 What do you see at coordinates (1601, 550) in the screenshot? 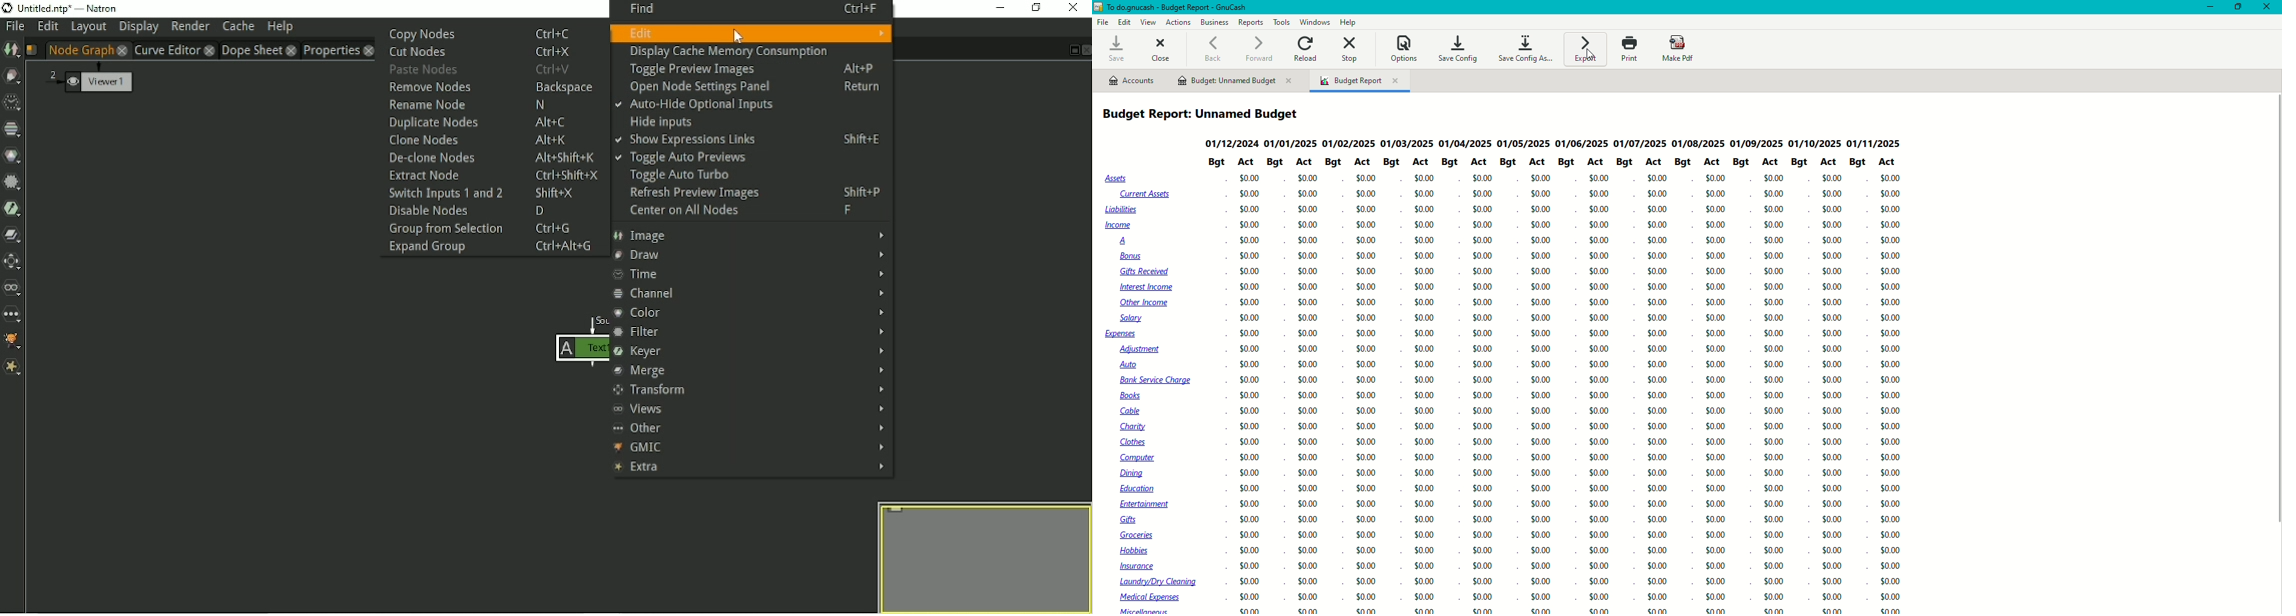
I see `$0.00` at bounding box center [1601, 550].